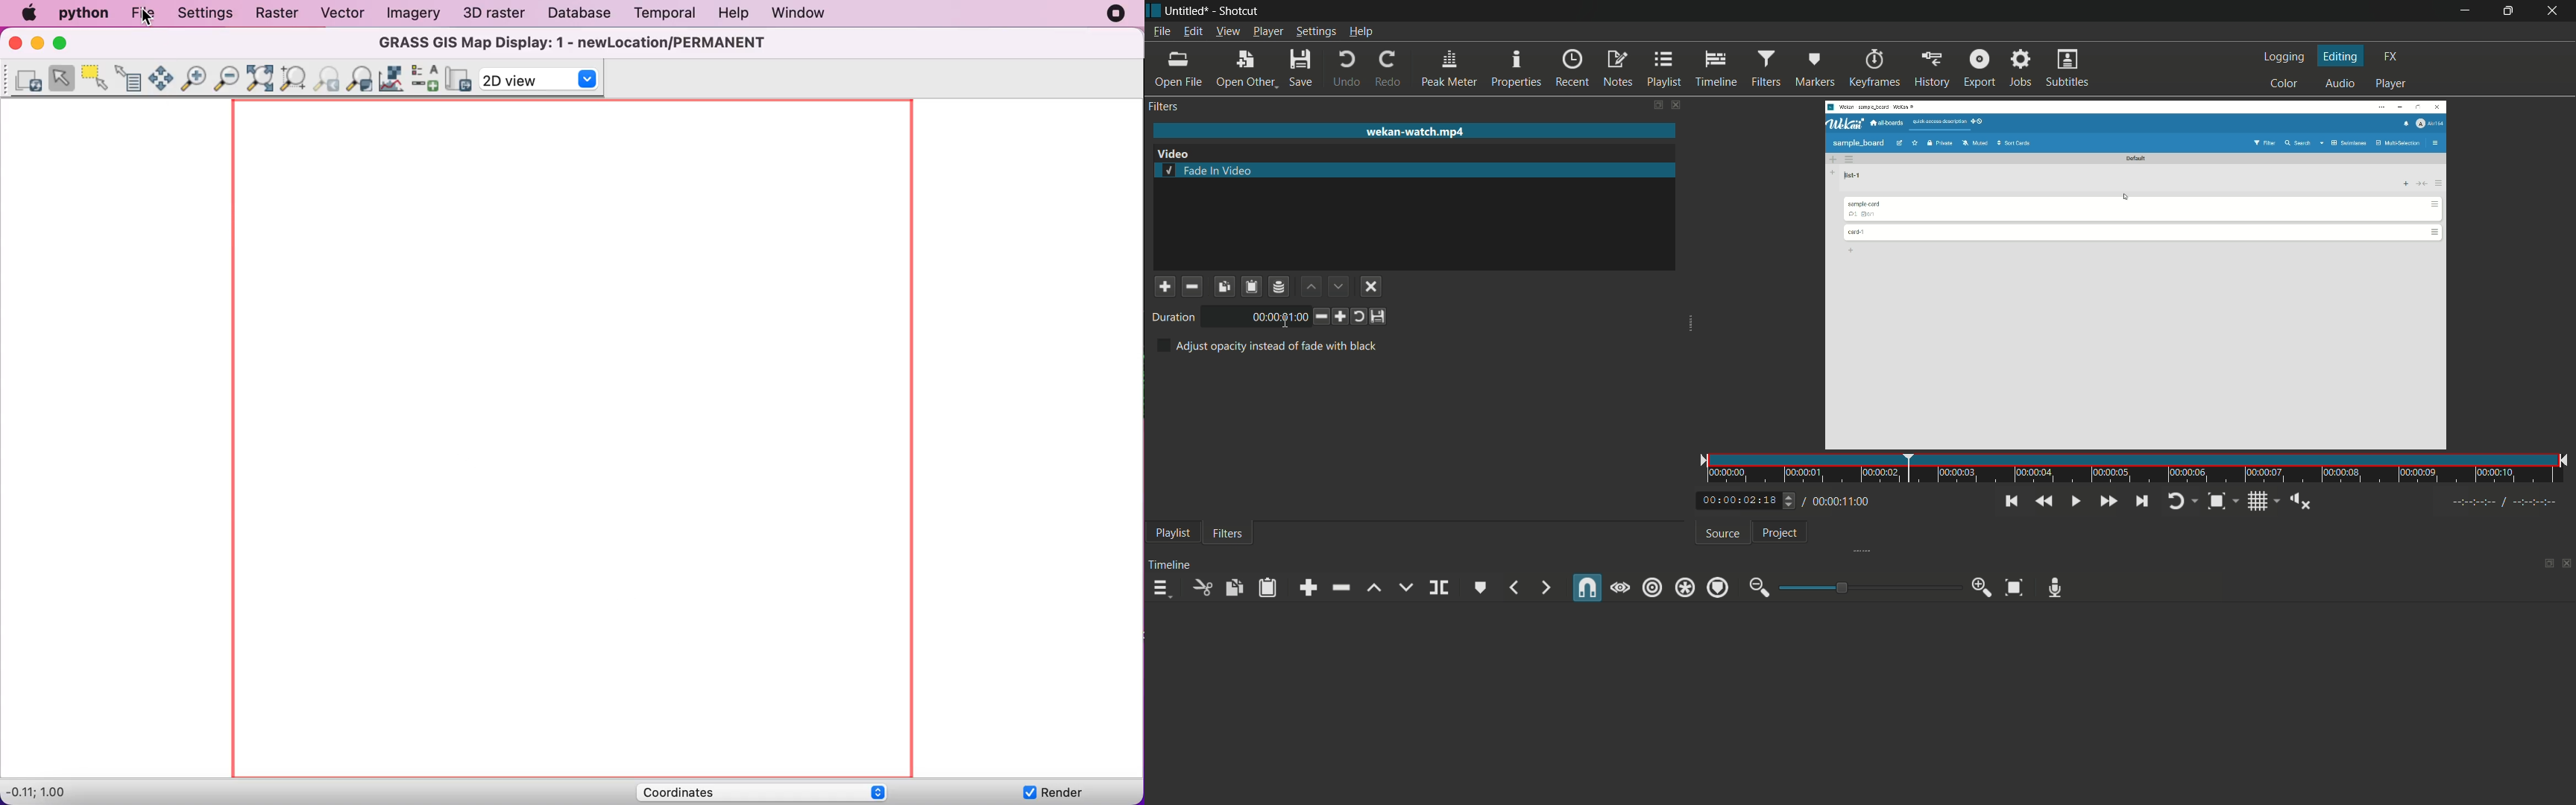 The image size is (2576, 812). I want to click on create or edit marker, so click(1481, 588).